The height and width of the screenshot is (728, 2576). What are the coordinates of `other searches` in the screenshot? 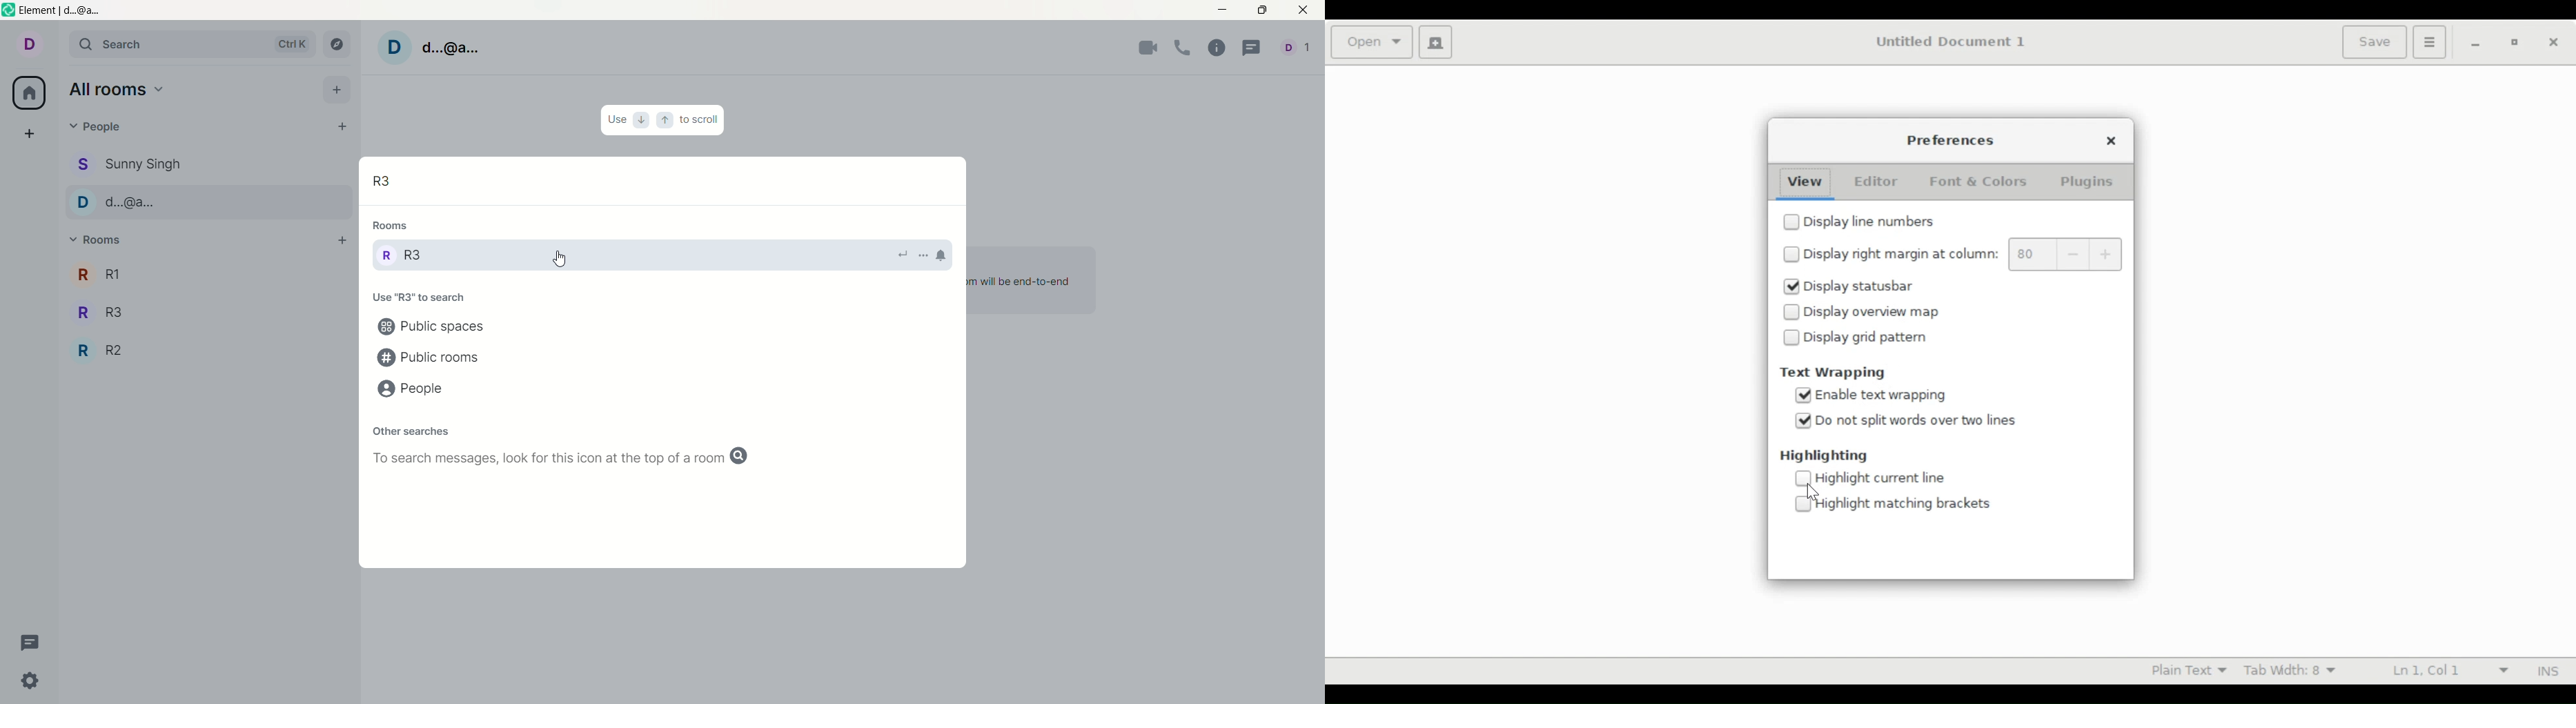 It's located at (411, 429).